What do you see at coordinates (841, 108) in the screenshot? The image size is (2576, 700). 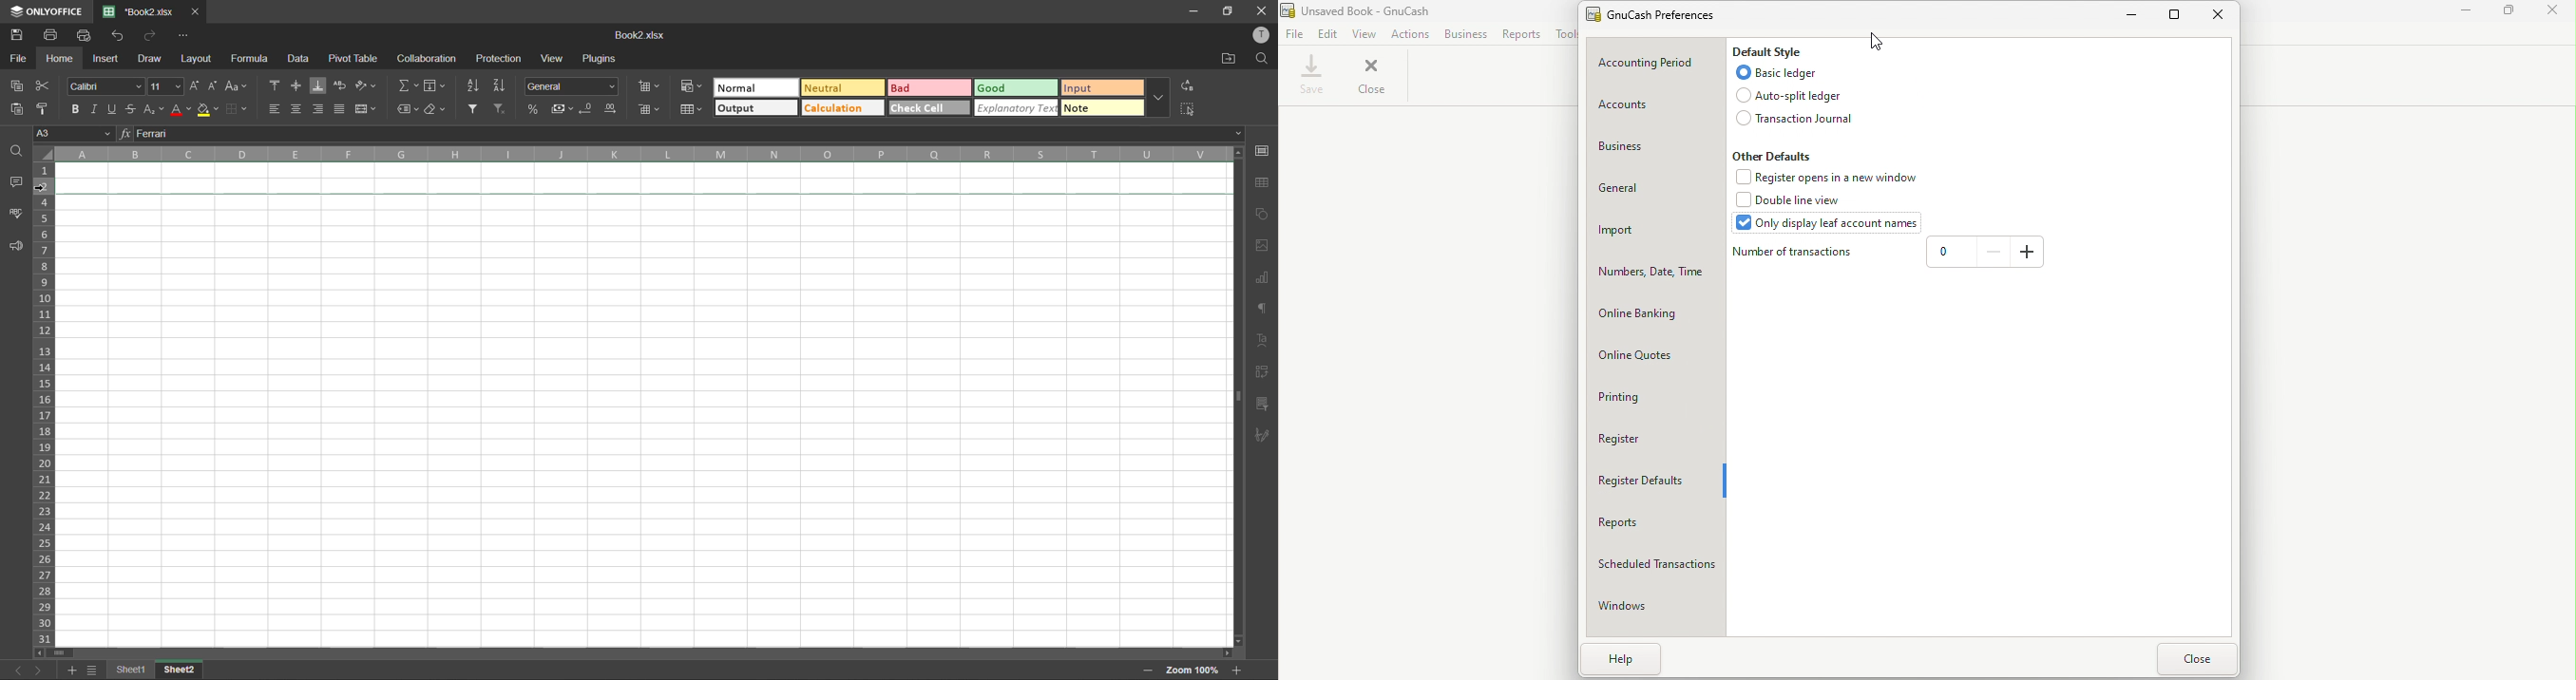 I see `calculation` at bounding box center [841, 108].